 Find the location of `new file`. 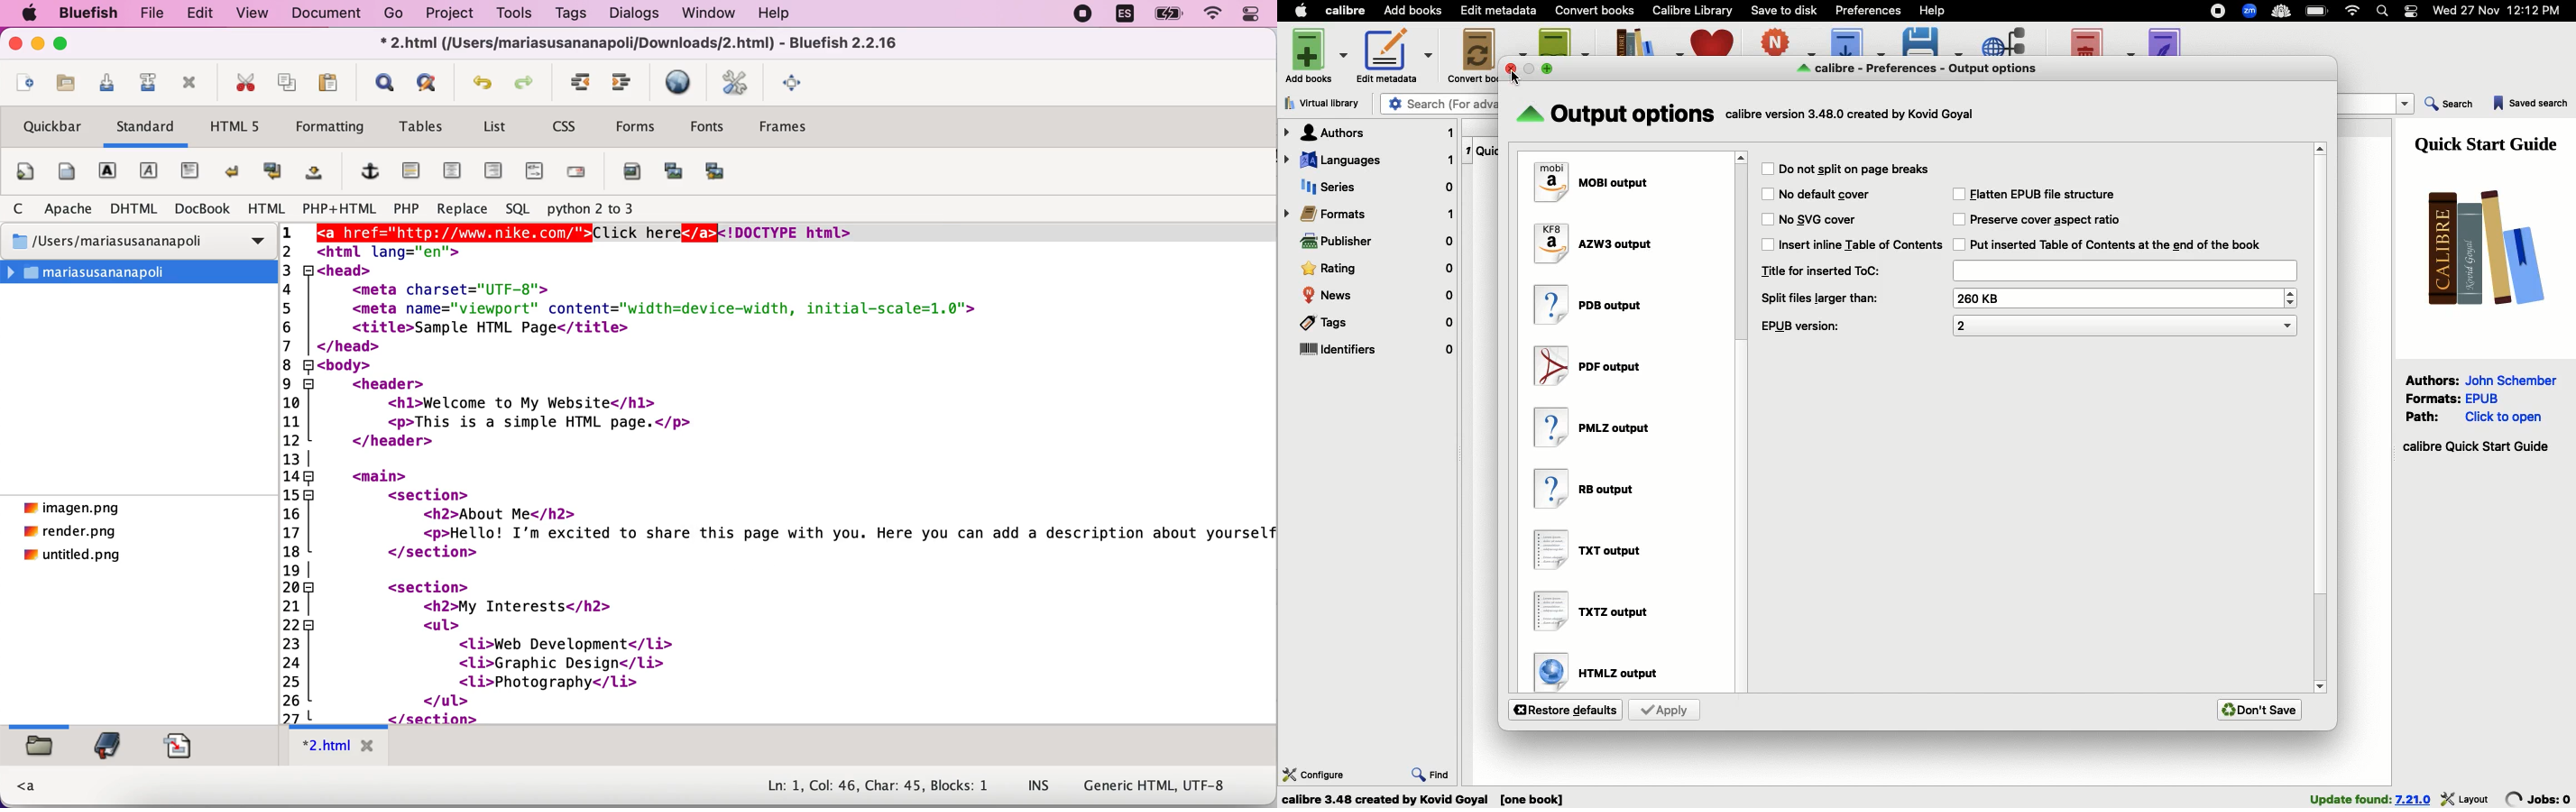

new file is located at coordinates (26, 83).